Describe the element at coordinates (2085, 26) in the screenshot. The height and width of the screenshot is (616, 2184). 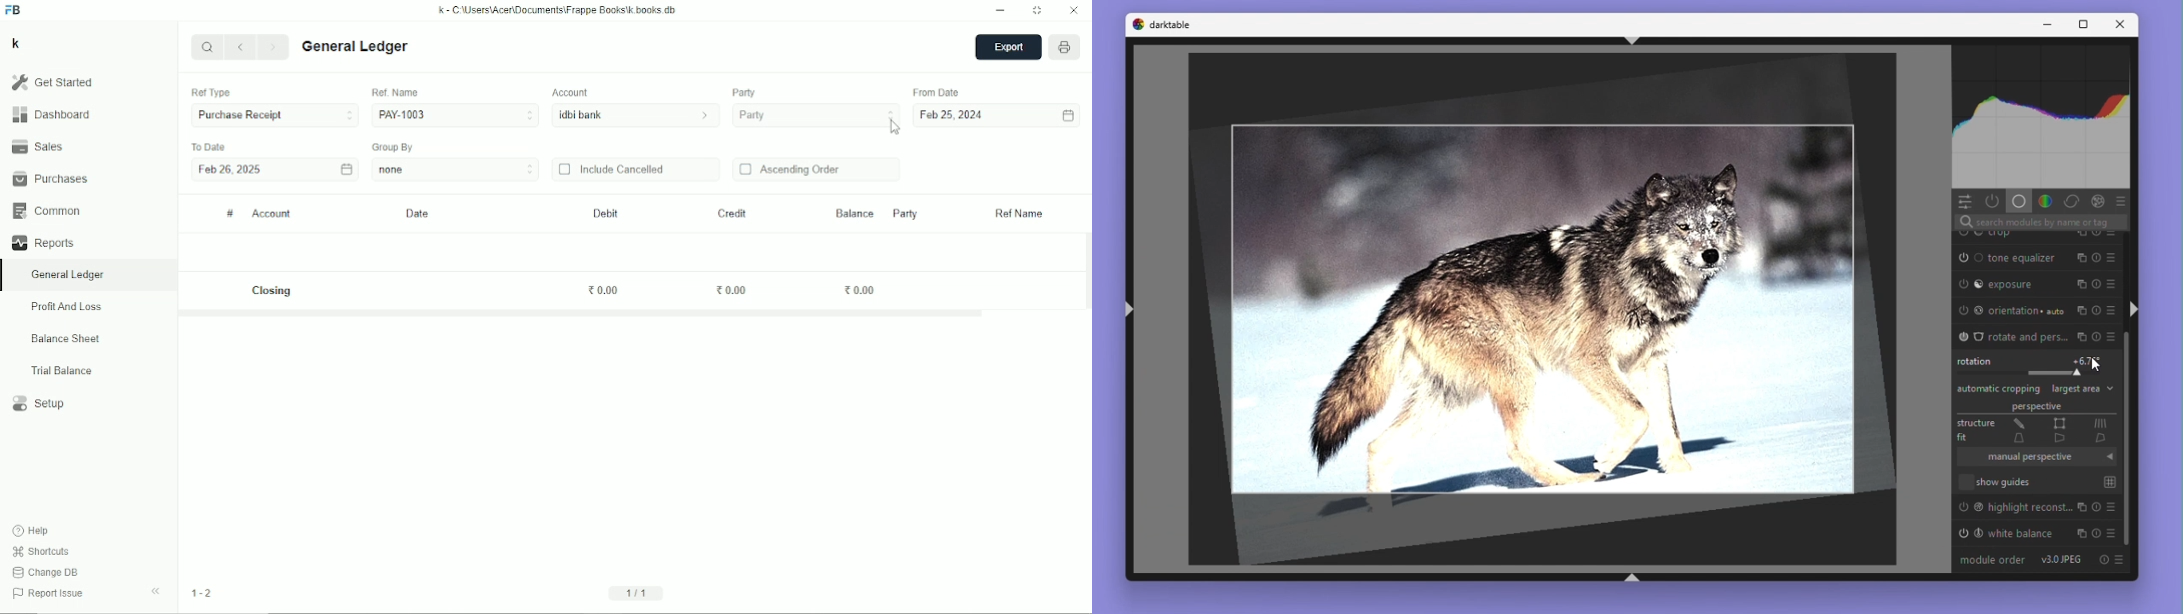
I see `Maximize` at that location.